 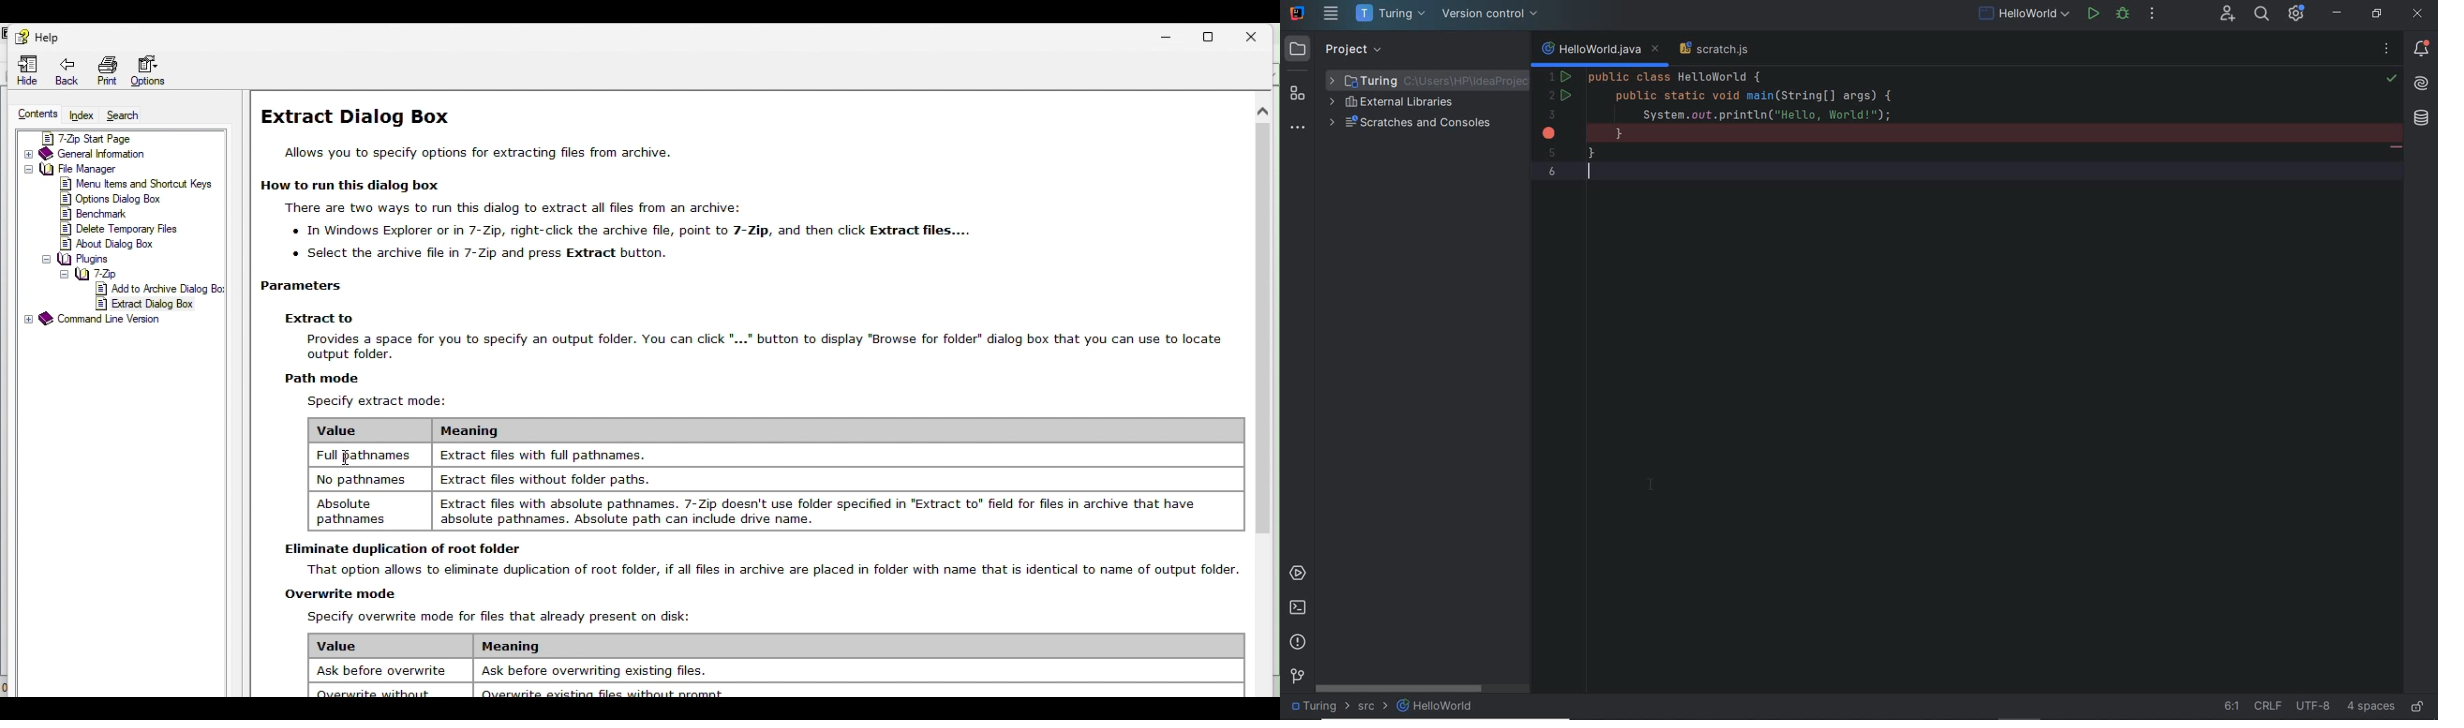 I want to click on services, so click(x=1296, y=572).